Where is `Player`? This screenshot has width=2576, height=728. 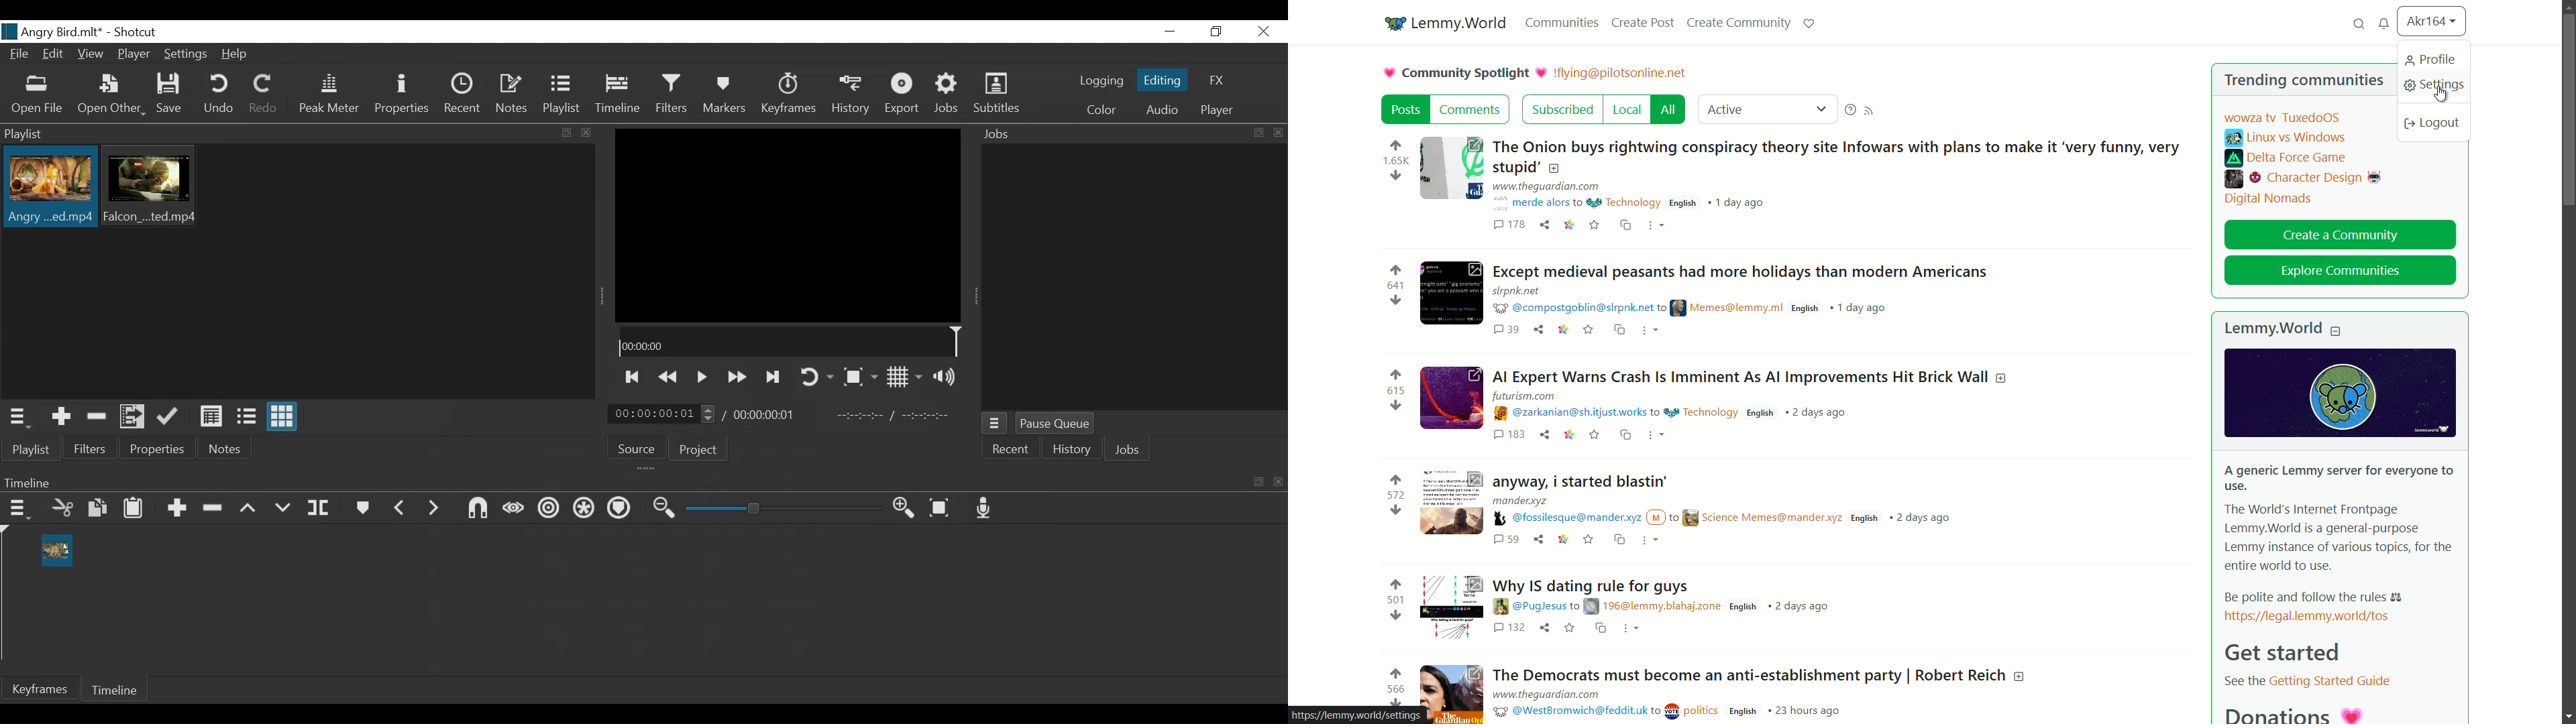 Player is located at coordinates (1218, 111).